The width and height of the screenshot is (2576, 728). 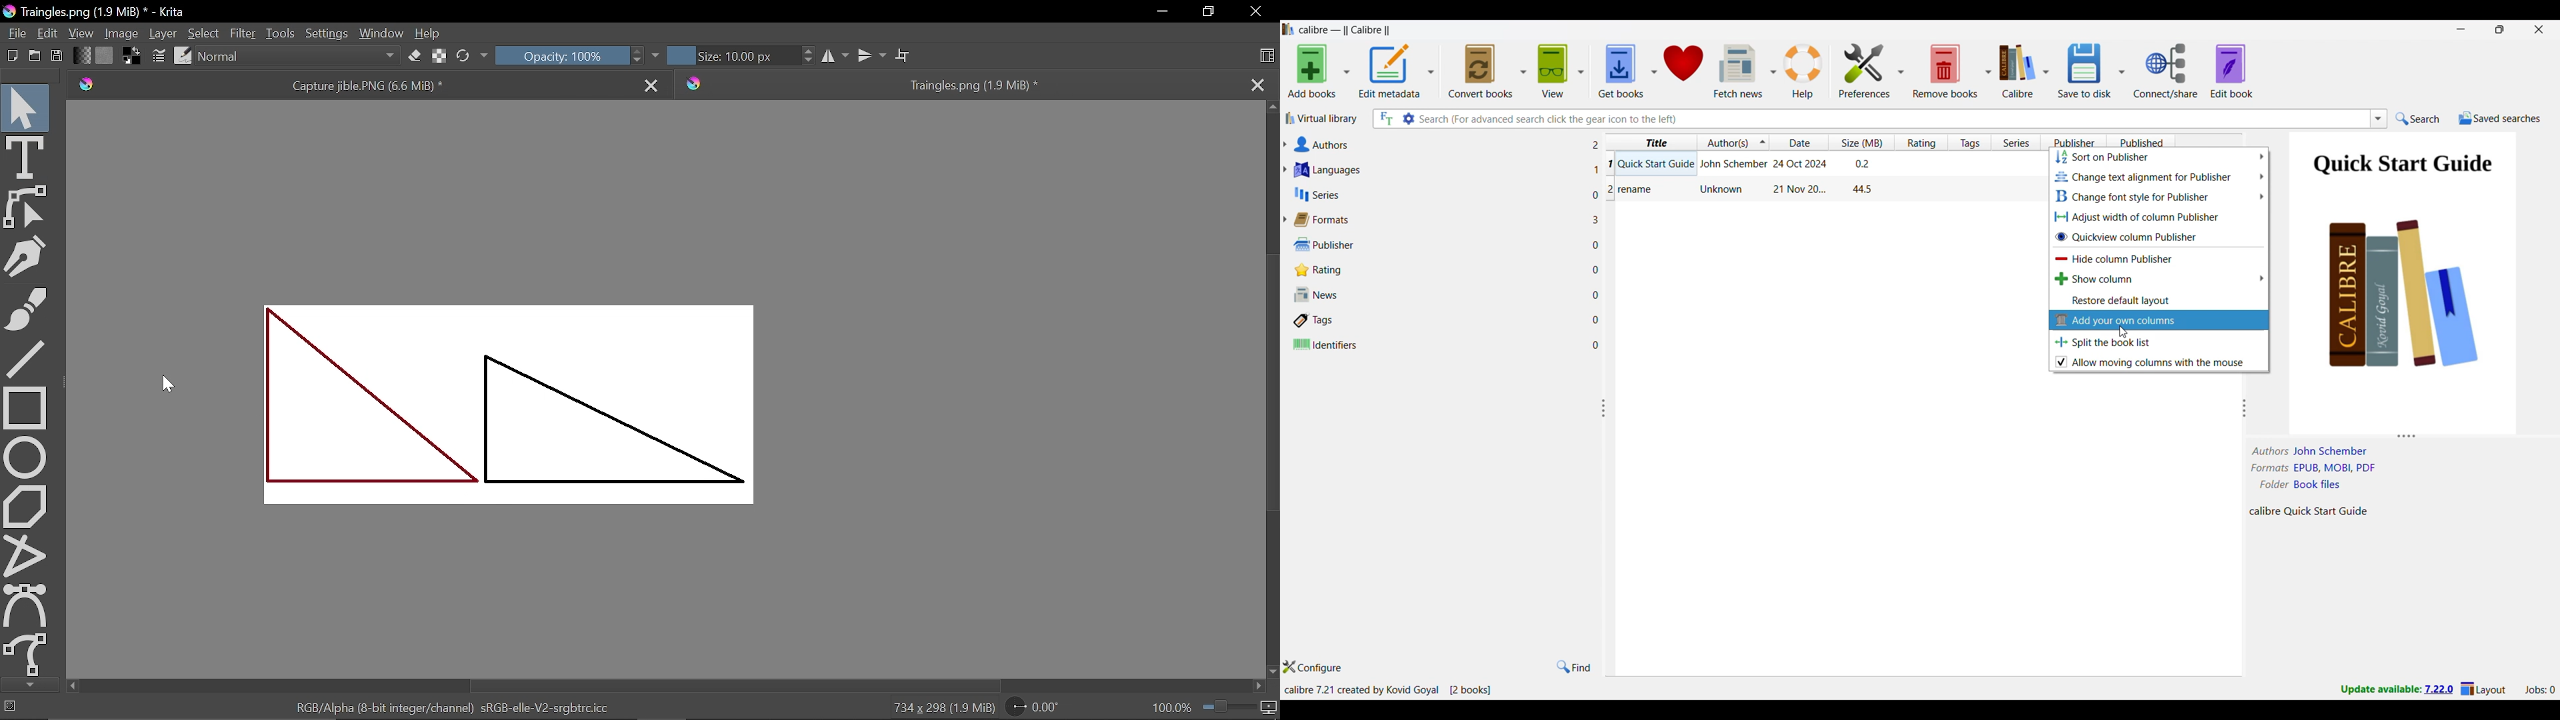 What do you see at coordinates (1435, 245) in the screenshot?
I see `Publisher` at bounding box center [1435, 245].